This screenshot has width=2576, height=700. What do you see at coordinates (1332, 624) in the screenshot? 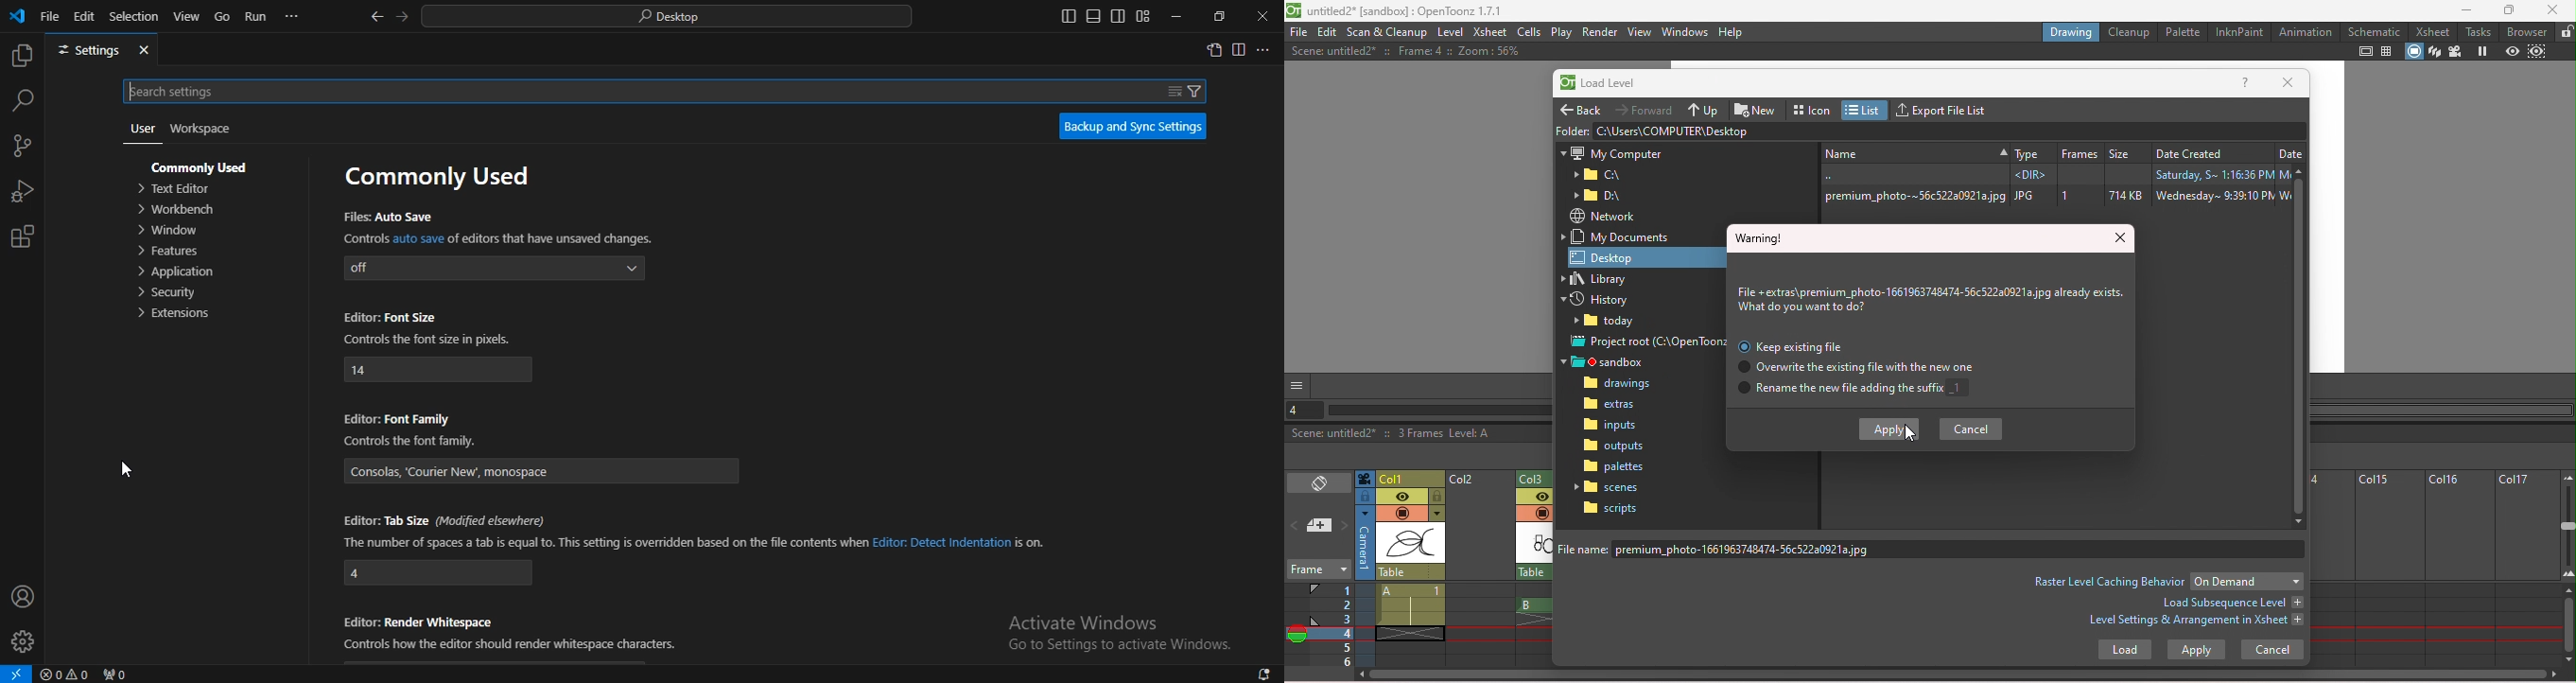
I see `Frames` at bounding box center [1332, 624].